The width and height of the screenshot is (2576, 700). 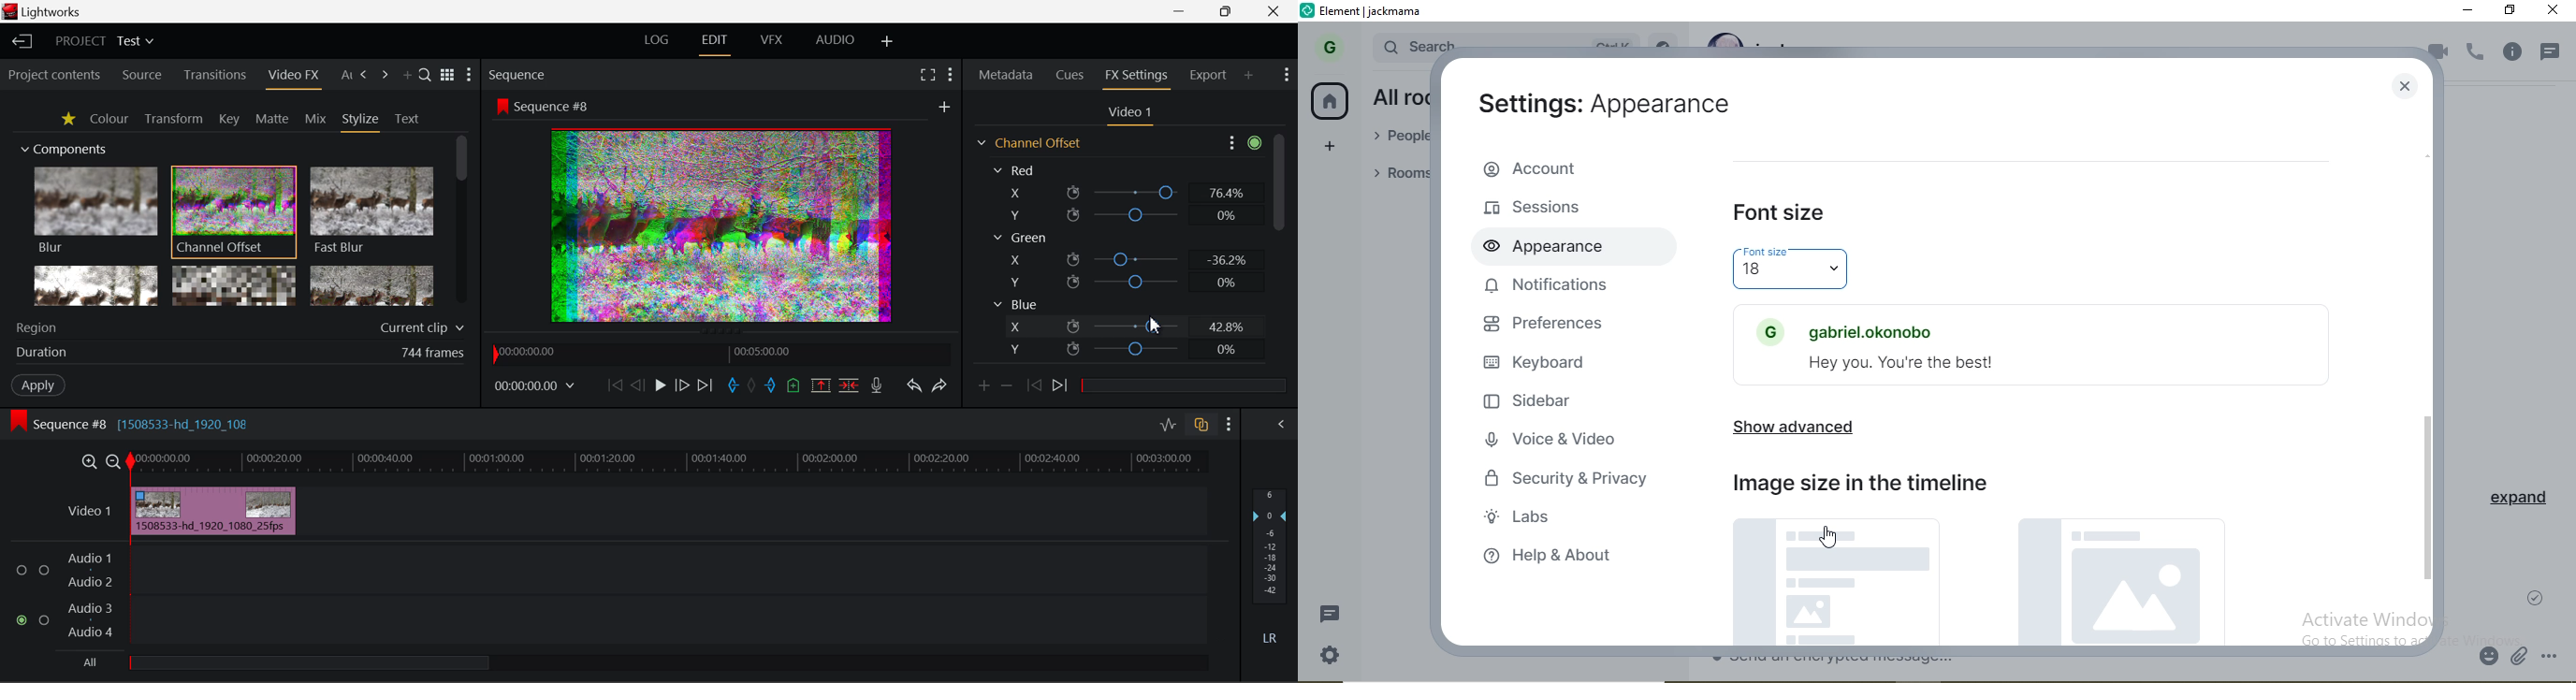 What do you see at coordinates (406, 119) in the screenshot?
I see `Text` at bounding box center [406, 119].